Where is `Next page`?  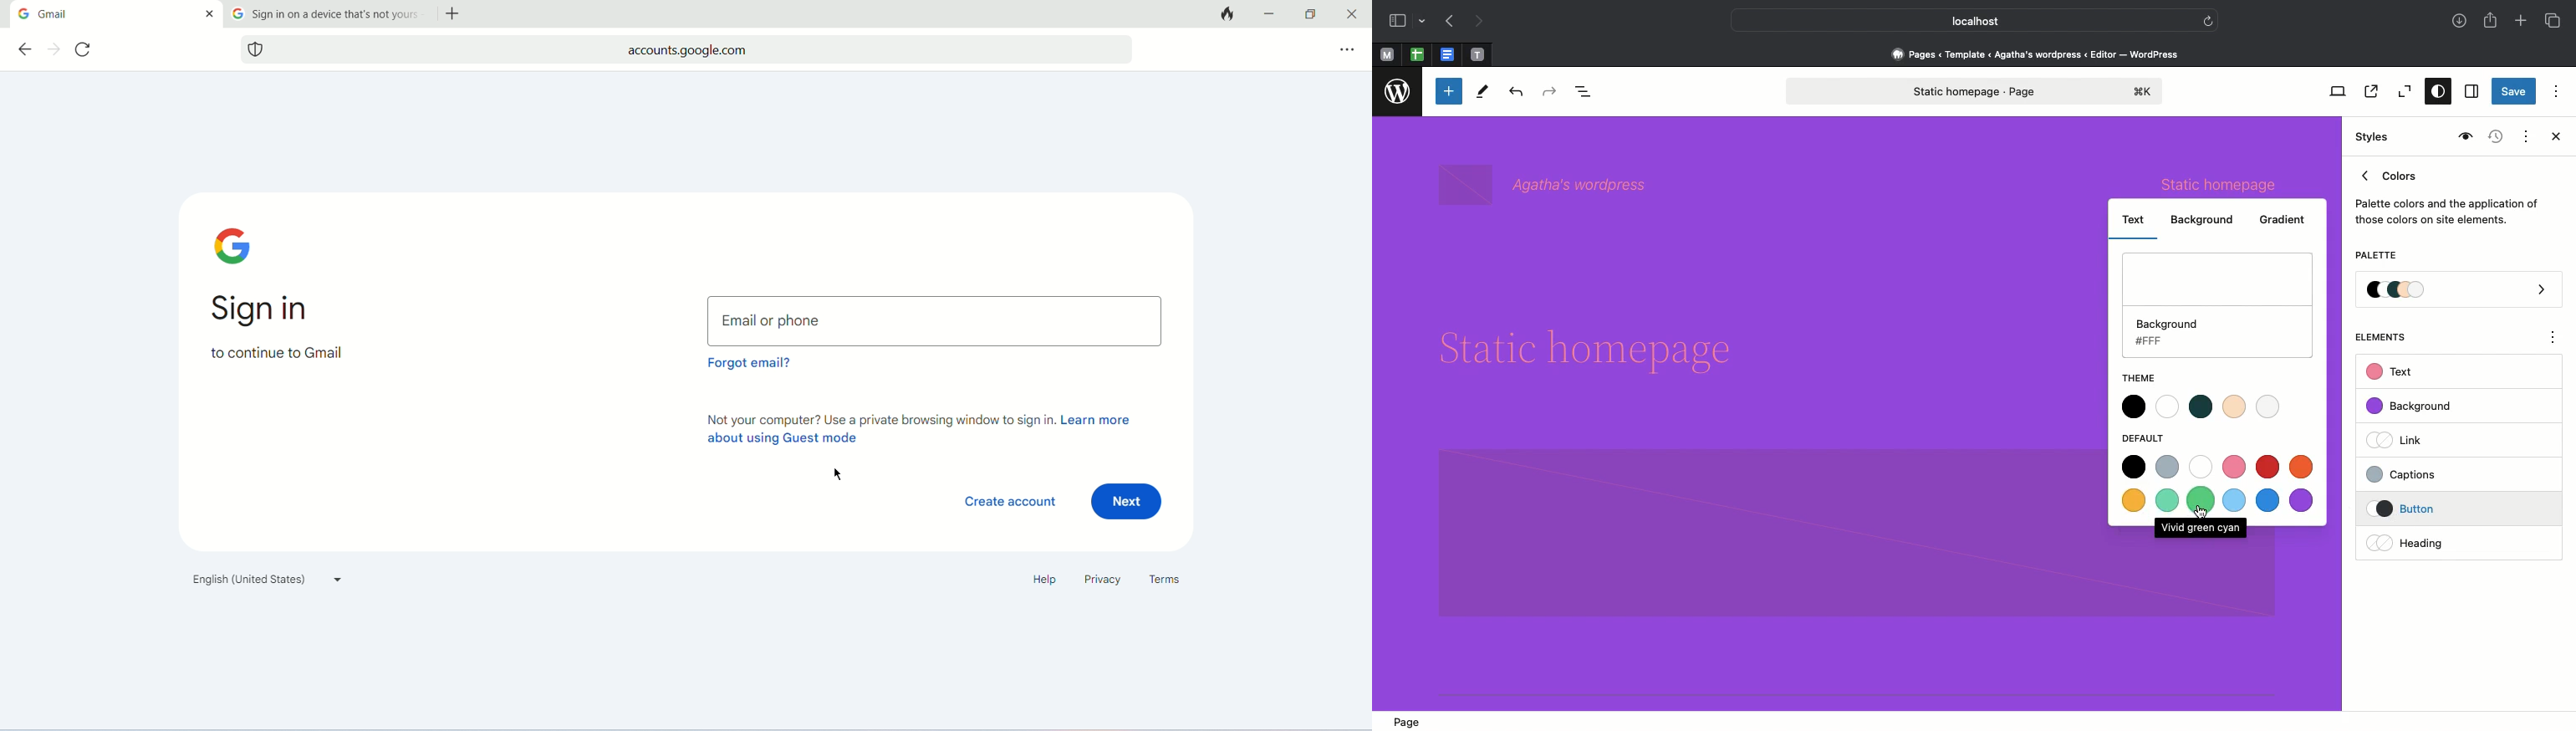
Next page is located at coordinates (1479, 22).